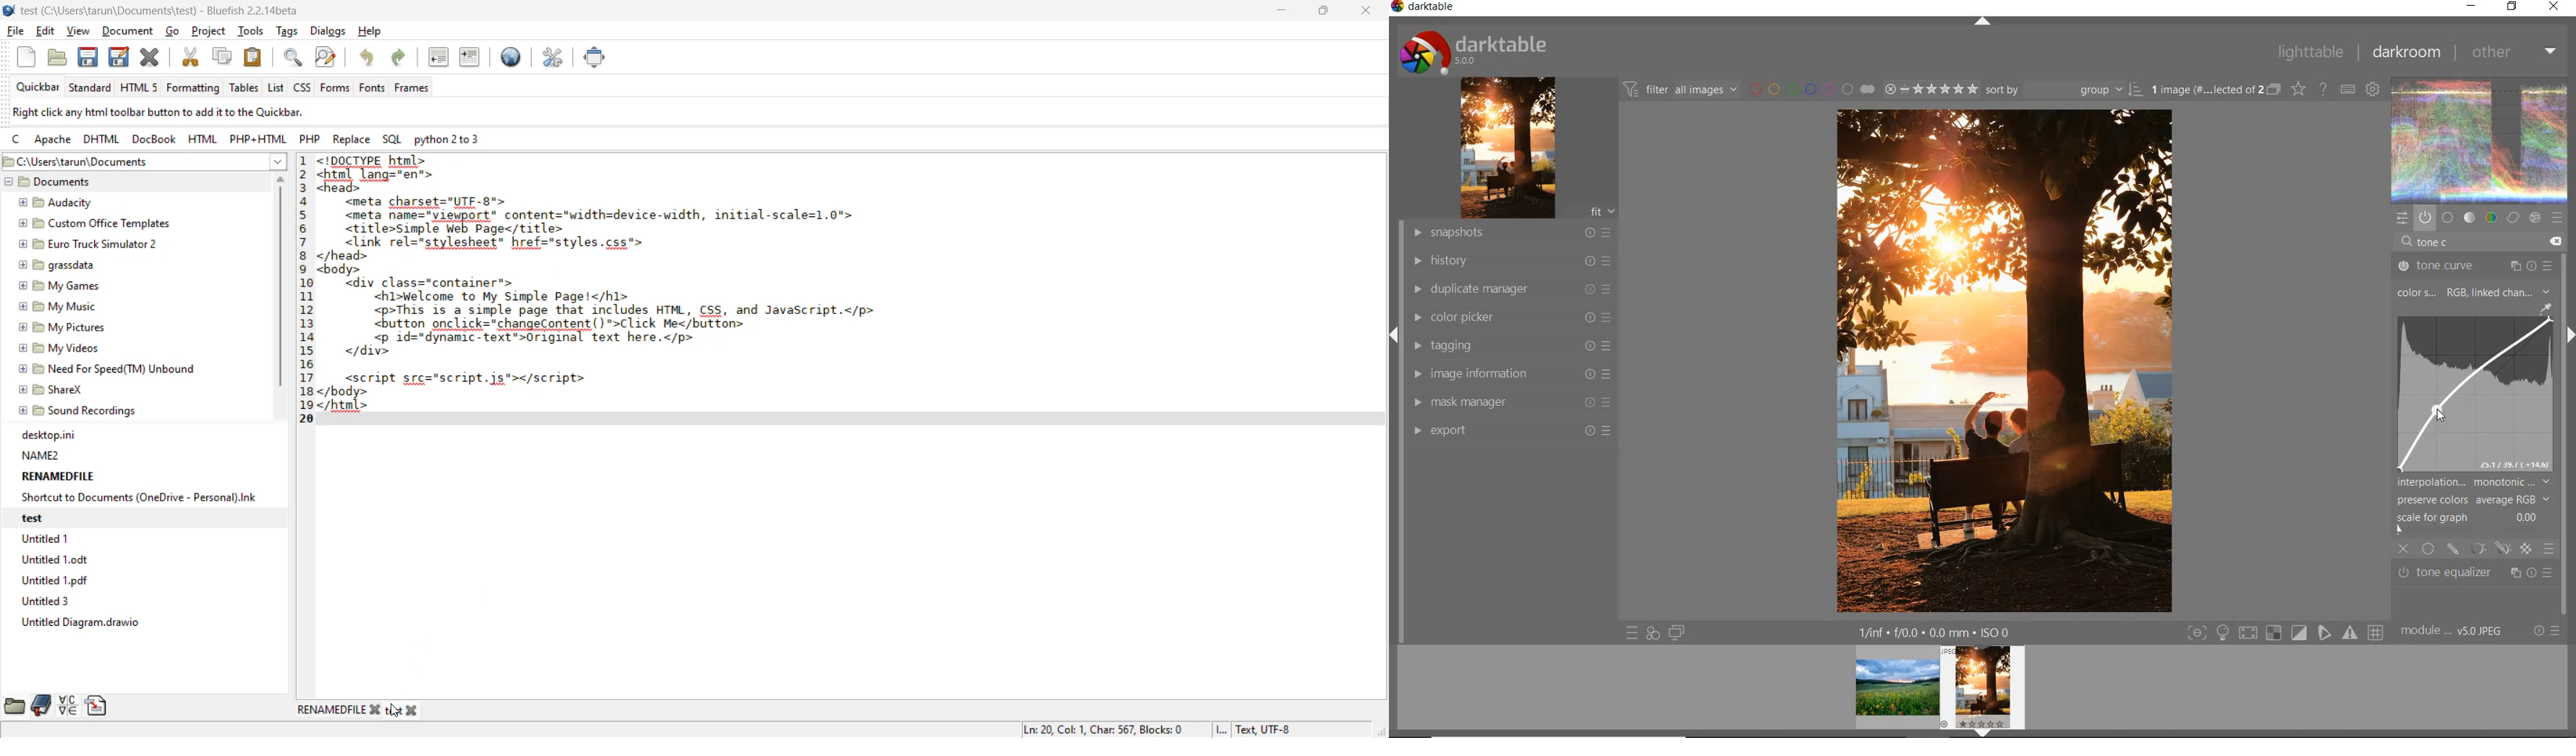  Describe the element at coordinates (313, 141) in the screenshot. I see `php` at that location.